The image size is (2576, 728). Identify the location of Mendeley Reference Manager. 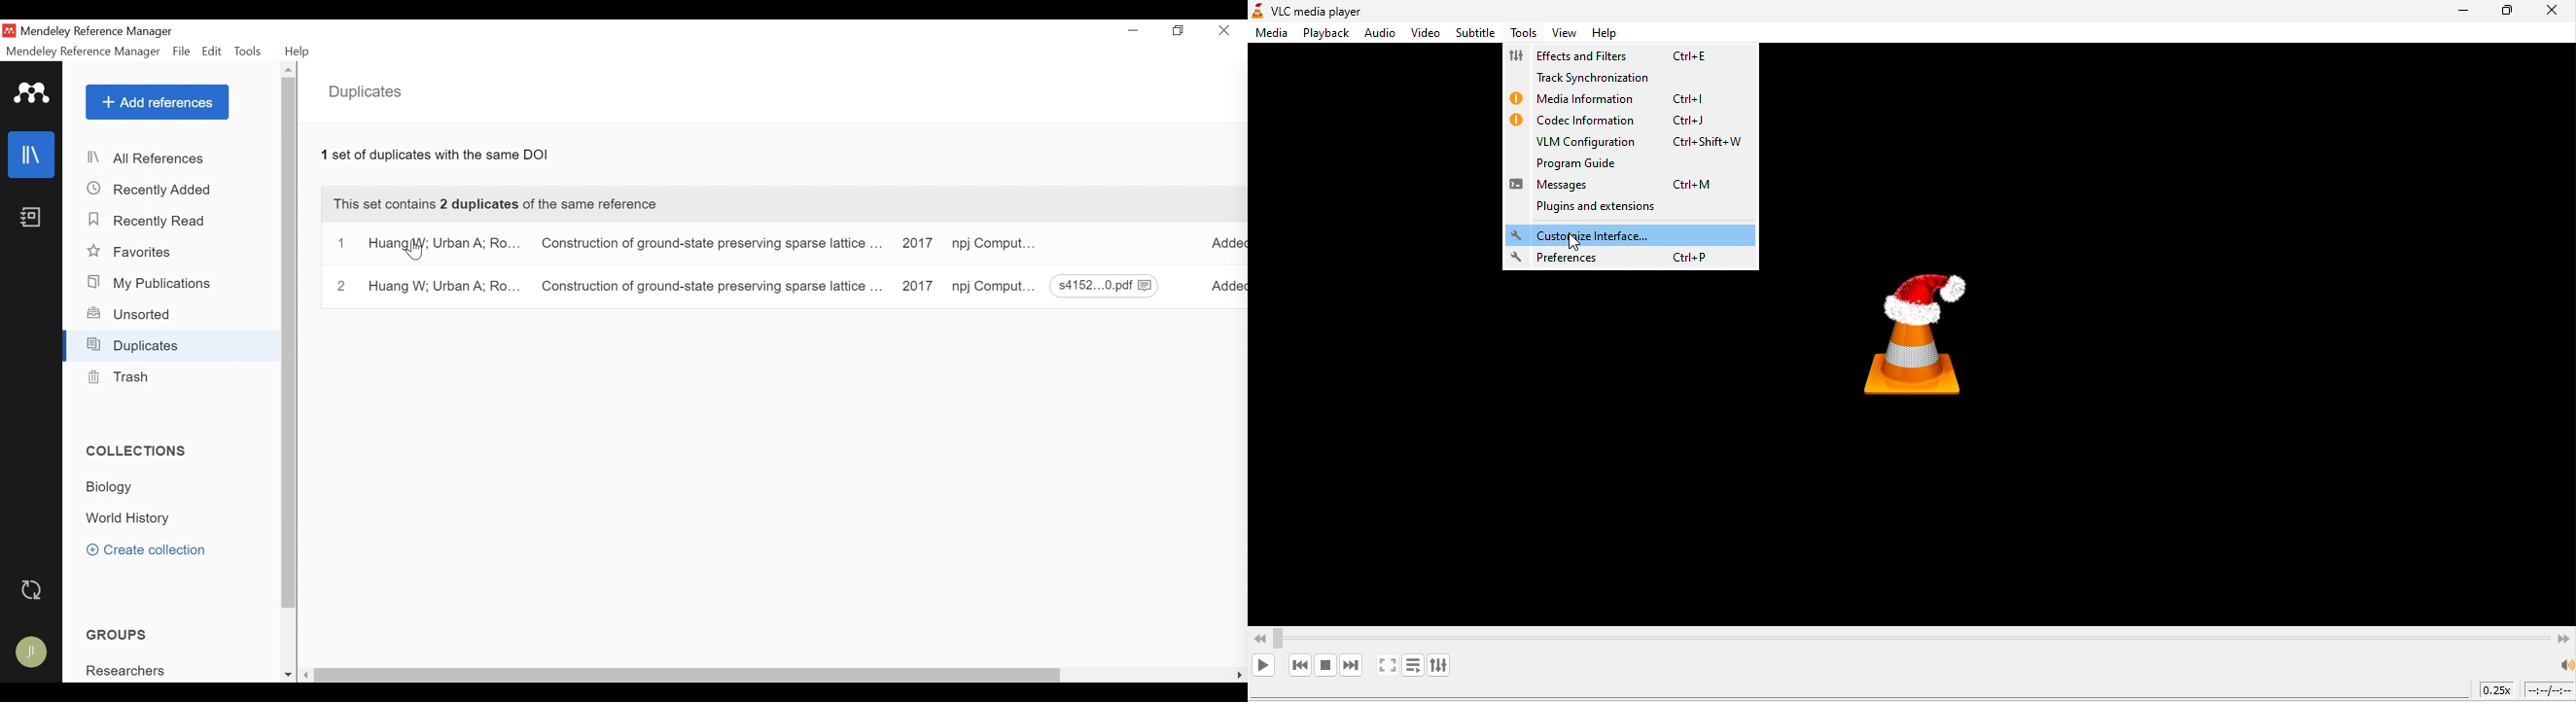
(100, 32).